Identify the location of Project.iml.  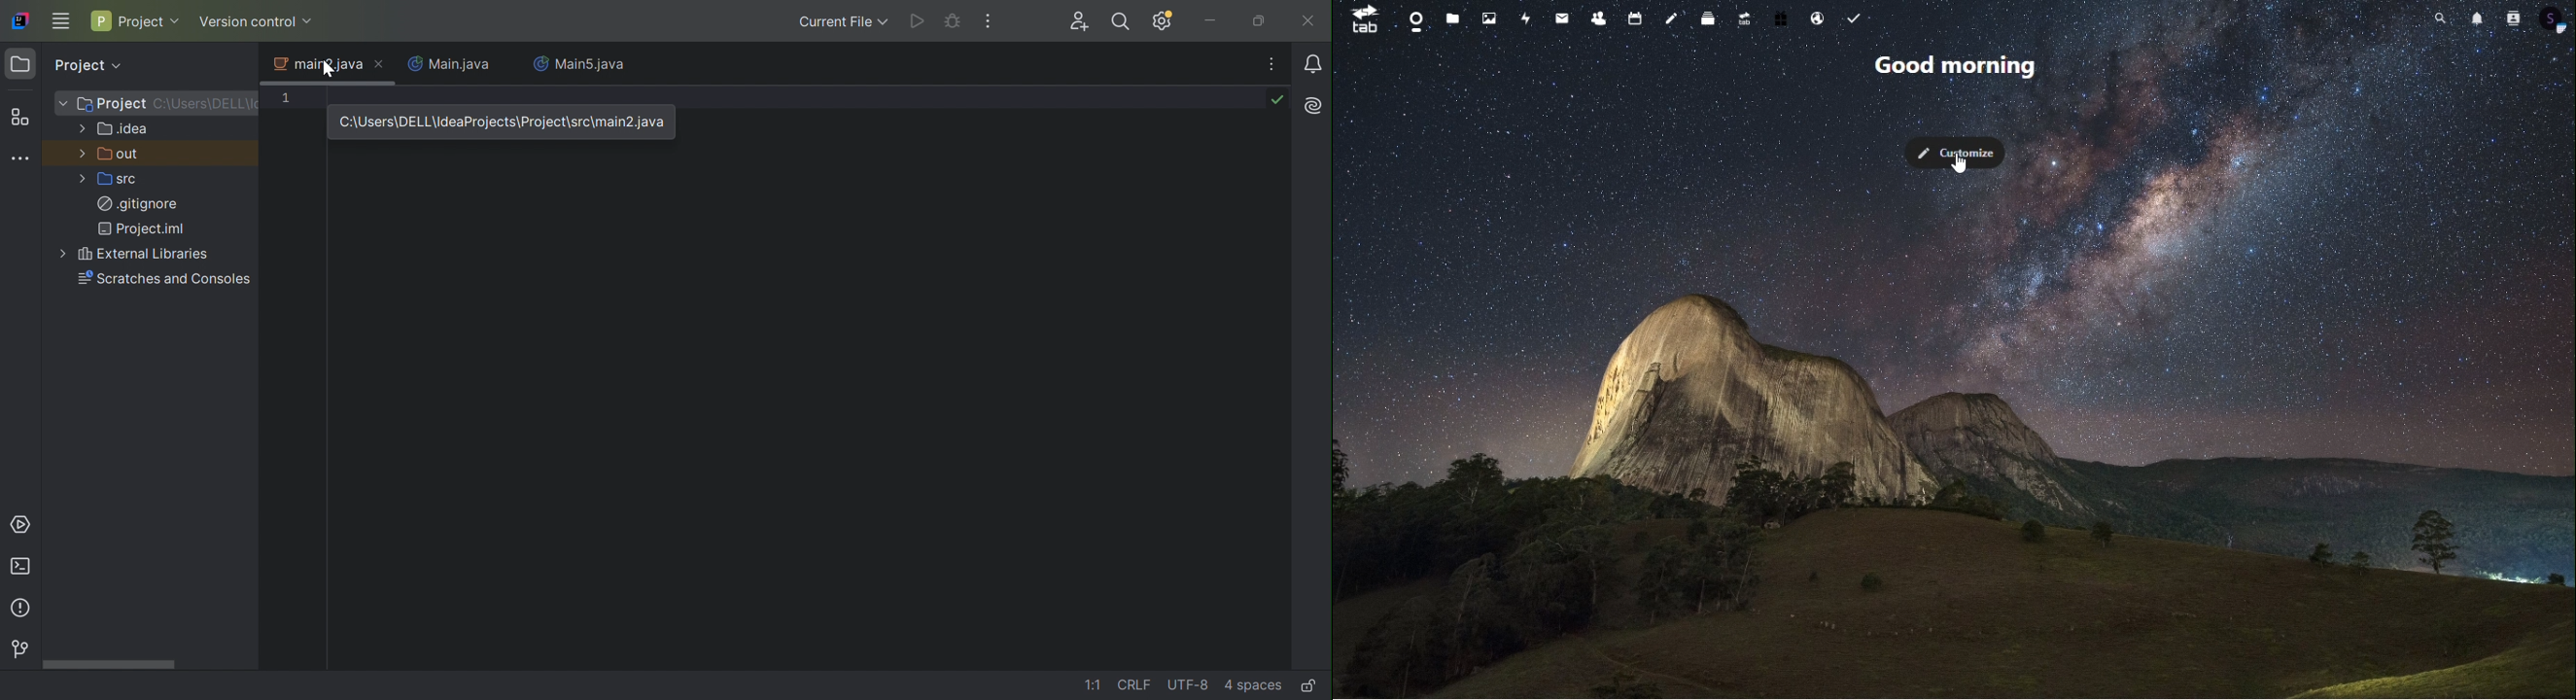
(144, 231).